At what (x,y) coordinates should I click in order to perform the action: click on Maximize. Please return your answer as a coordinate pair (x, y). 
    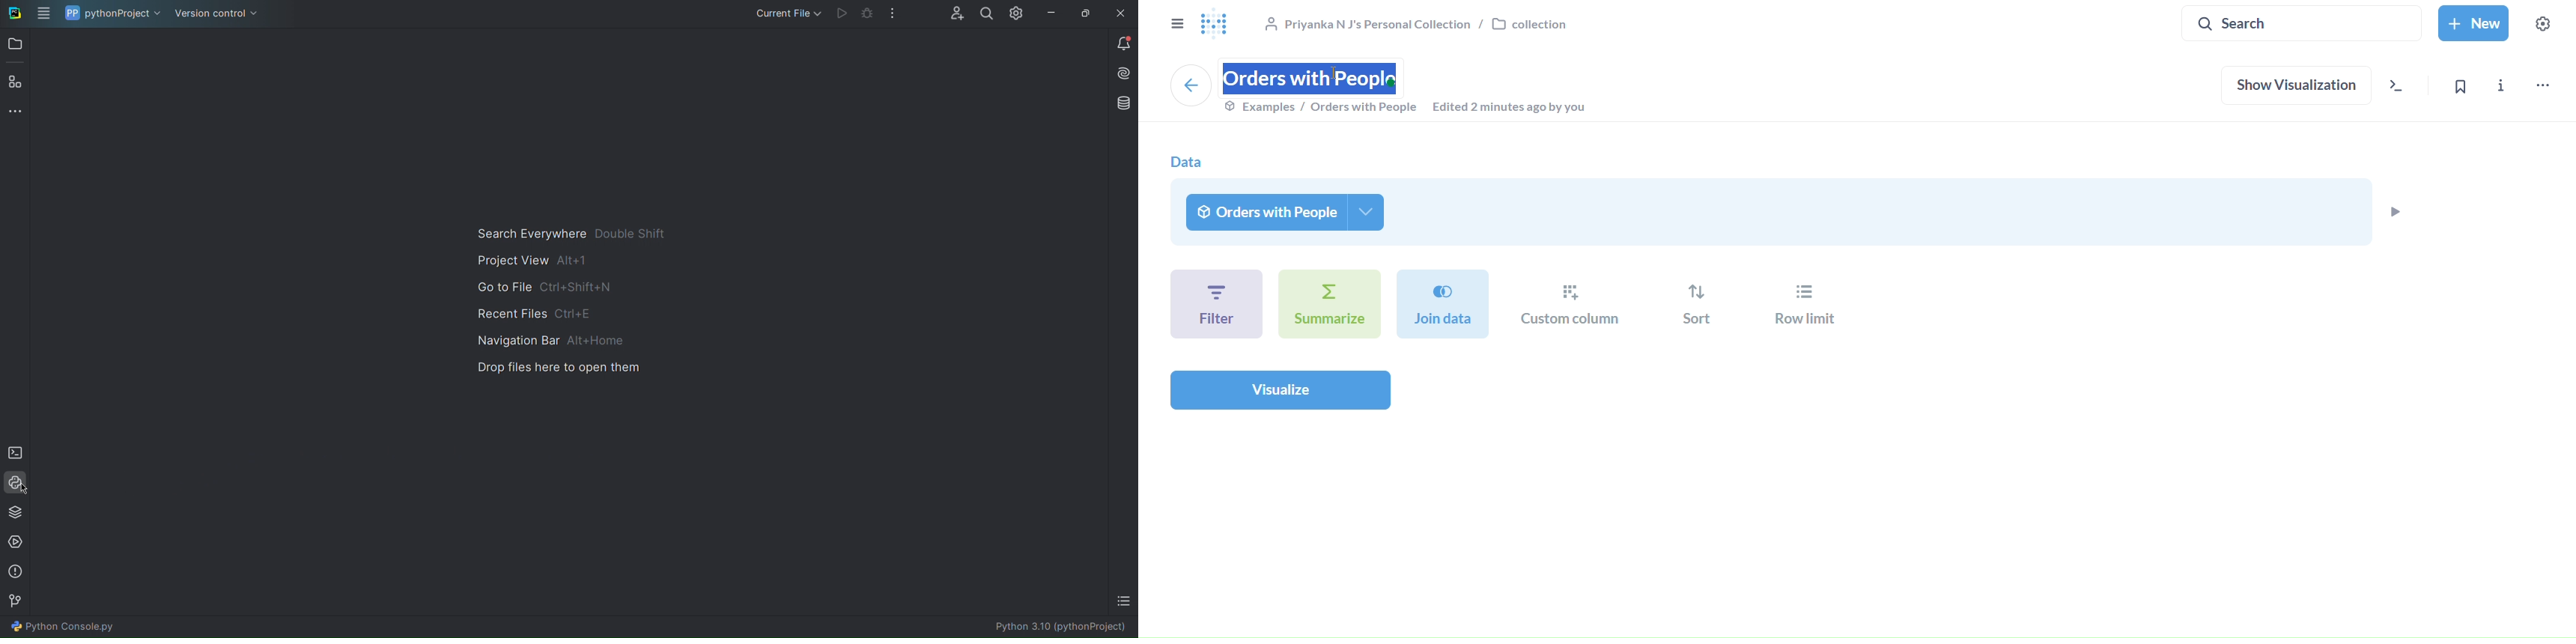
    Looking at the image, I should click on (1085, 12).